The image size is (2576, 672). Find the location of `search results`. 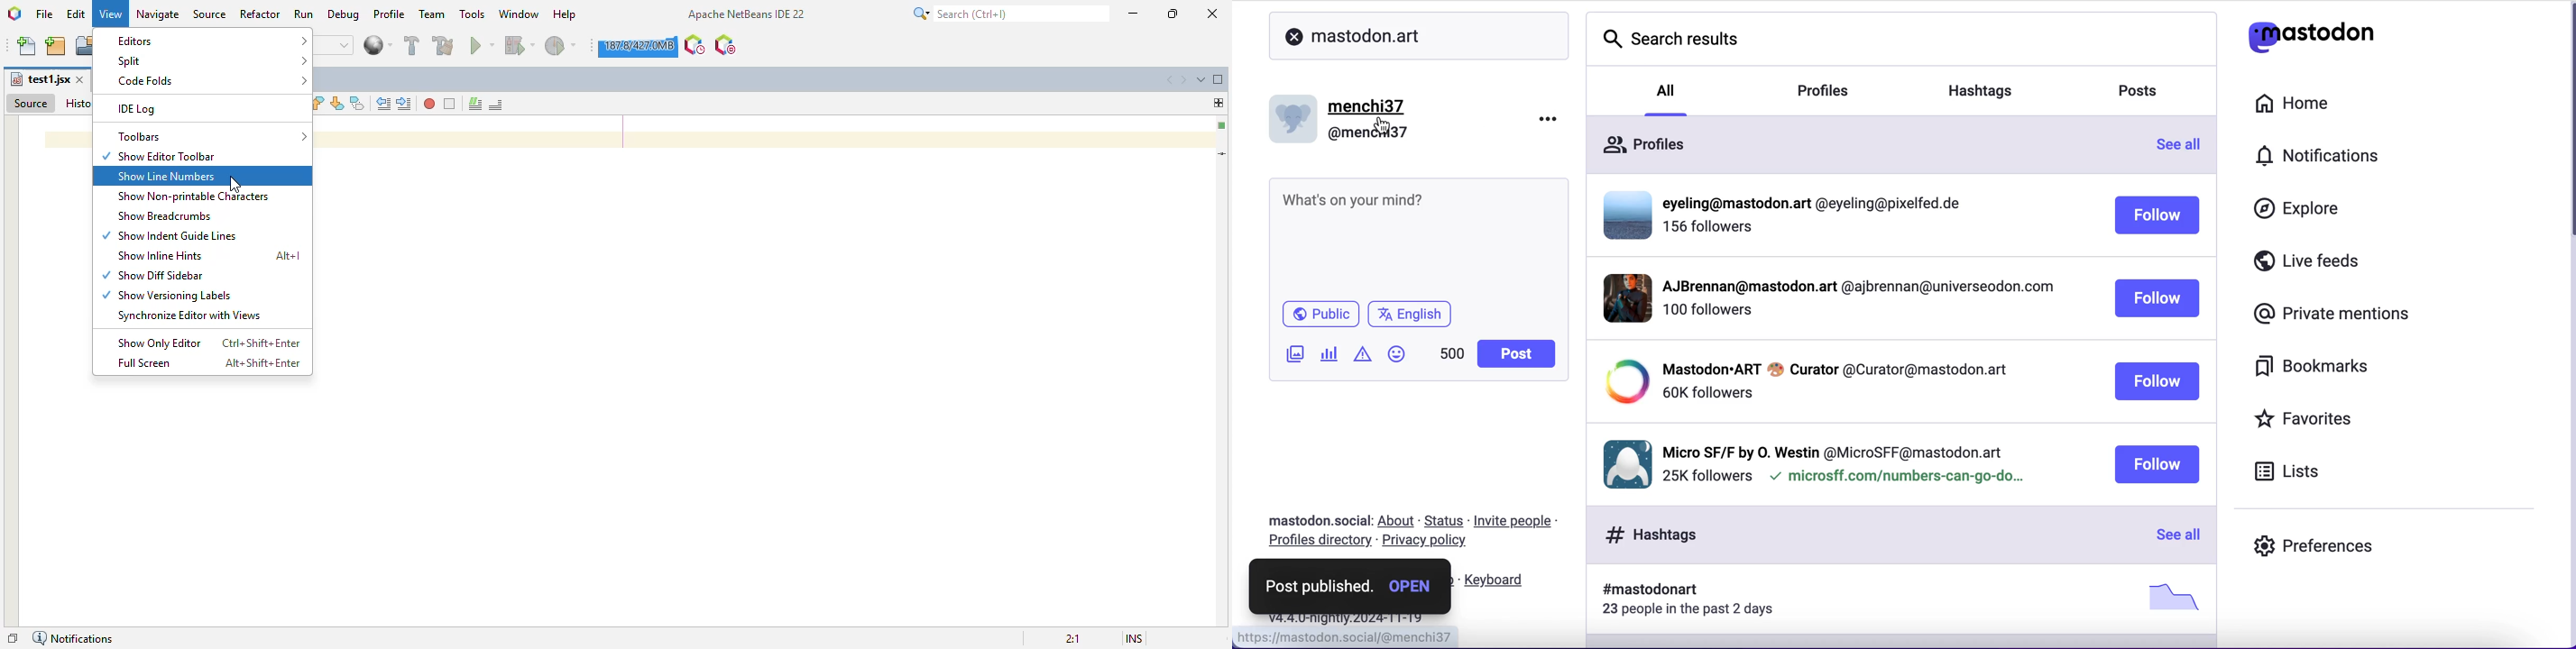

search results is located at coordinates (1678, 40).